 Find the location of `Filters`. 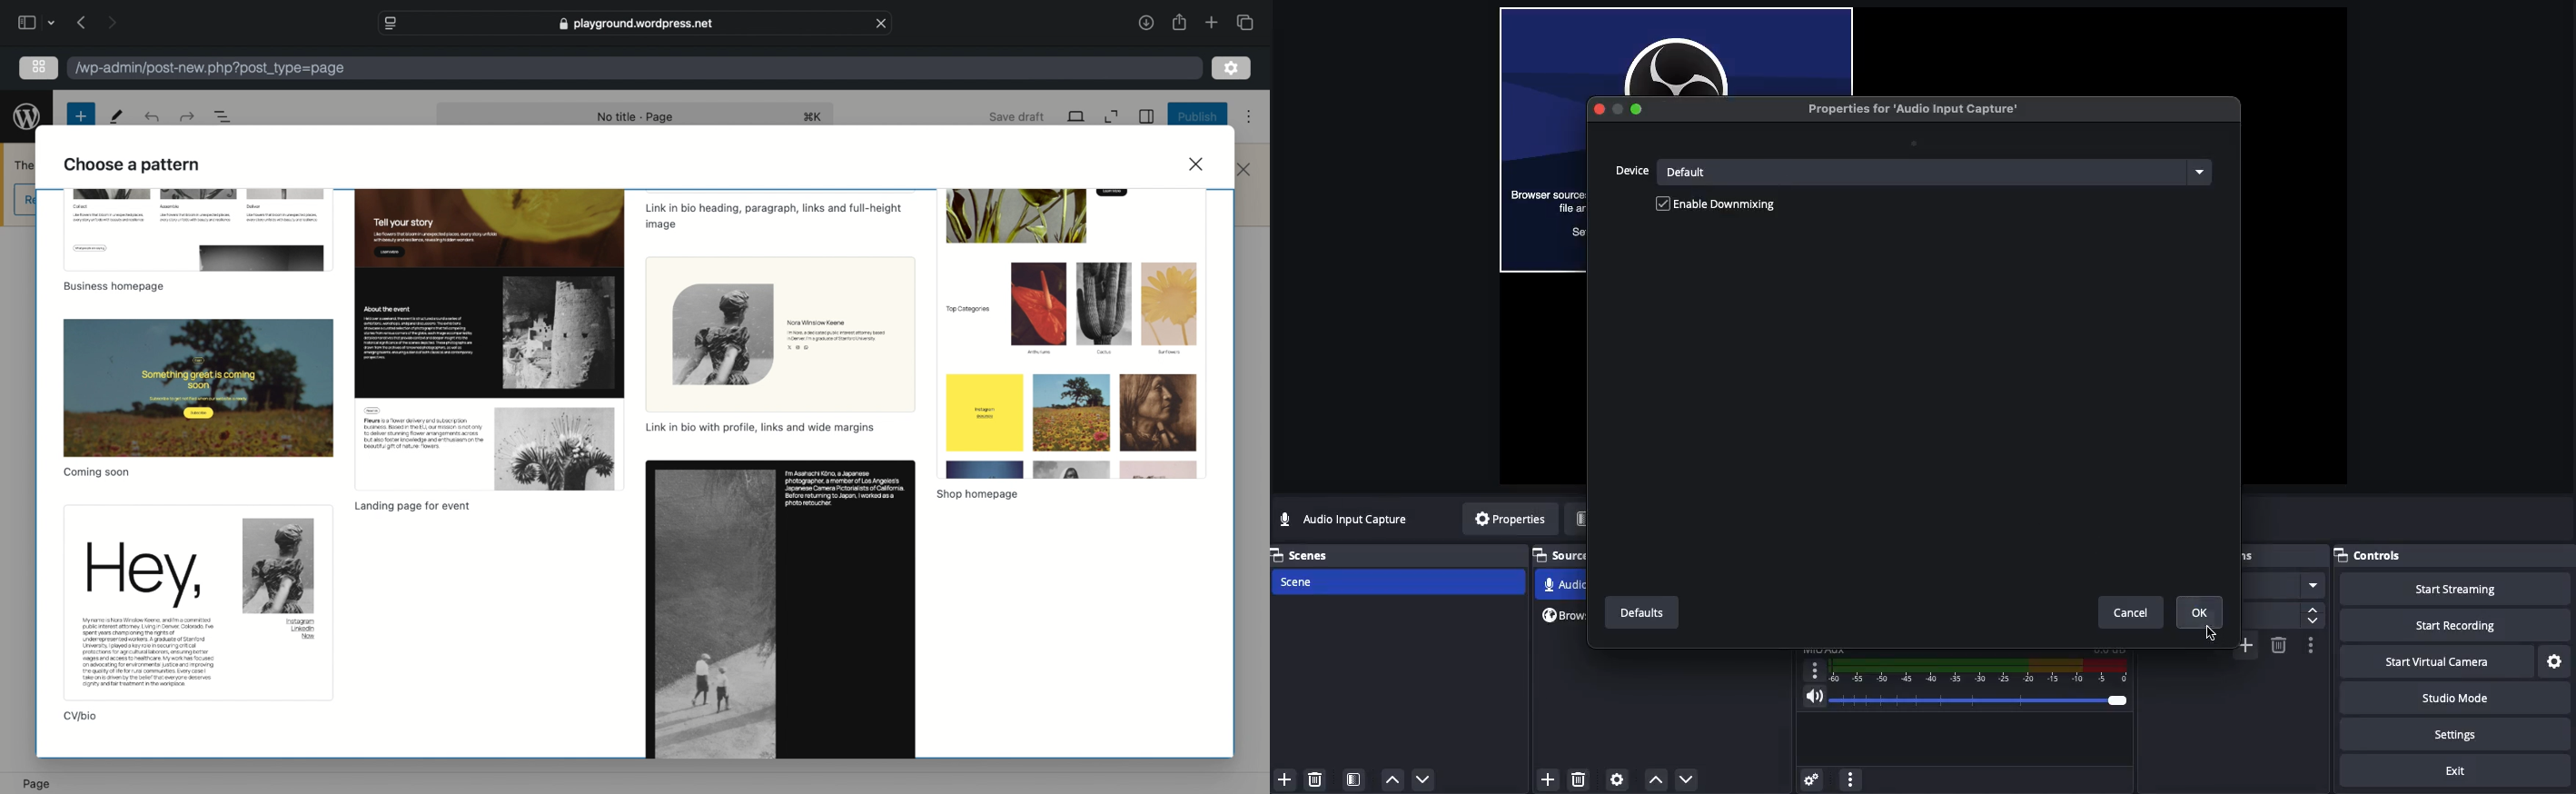

Filters is located at coordinates (1604, 519).